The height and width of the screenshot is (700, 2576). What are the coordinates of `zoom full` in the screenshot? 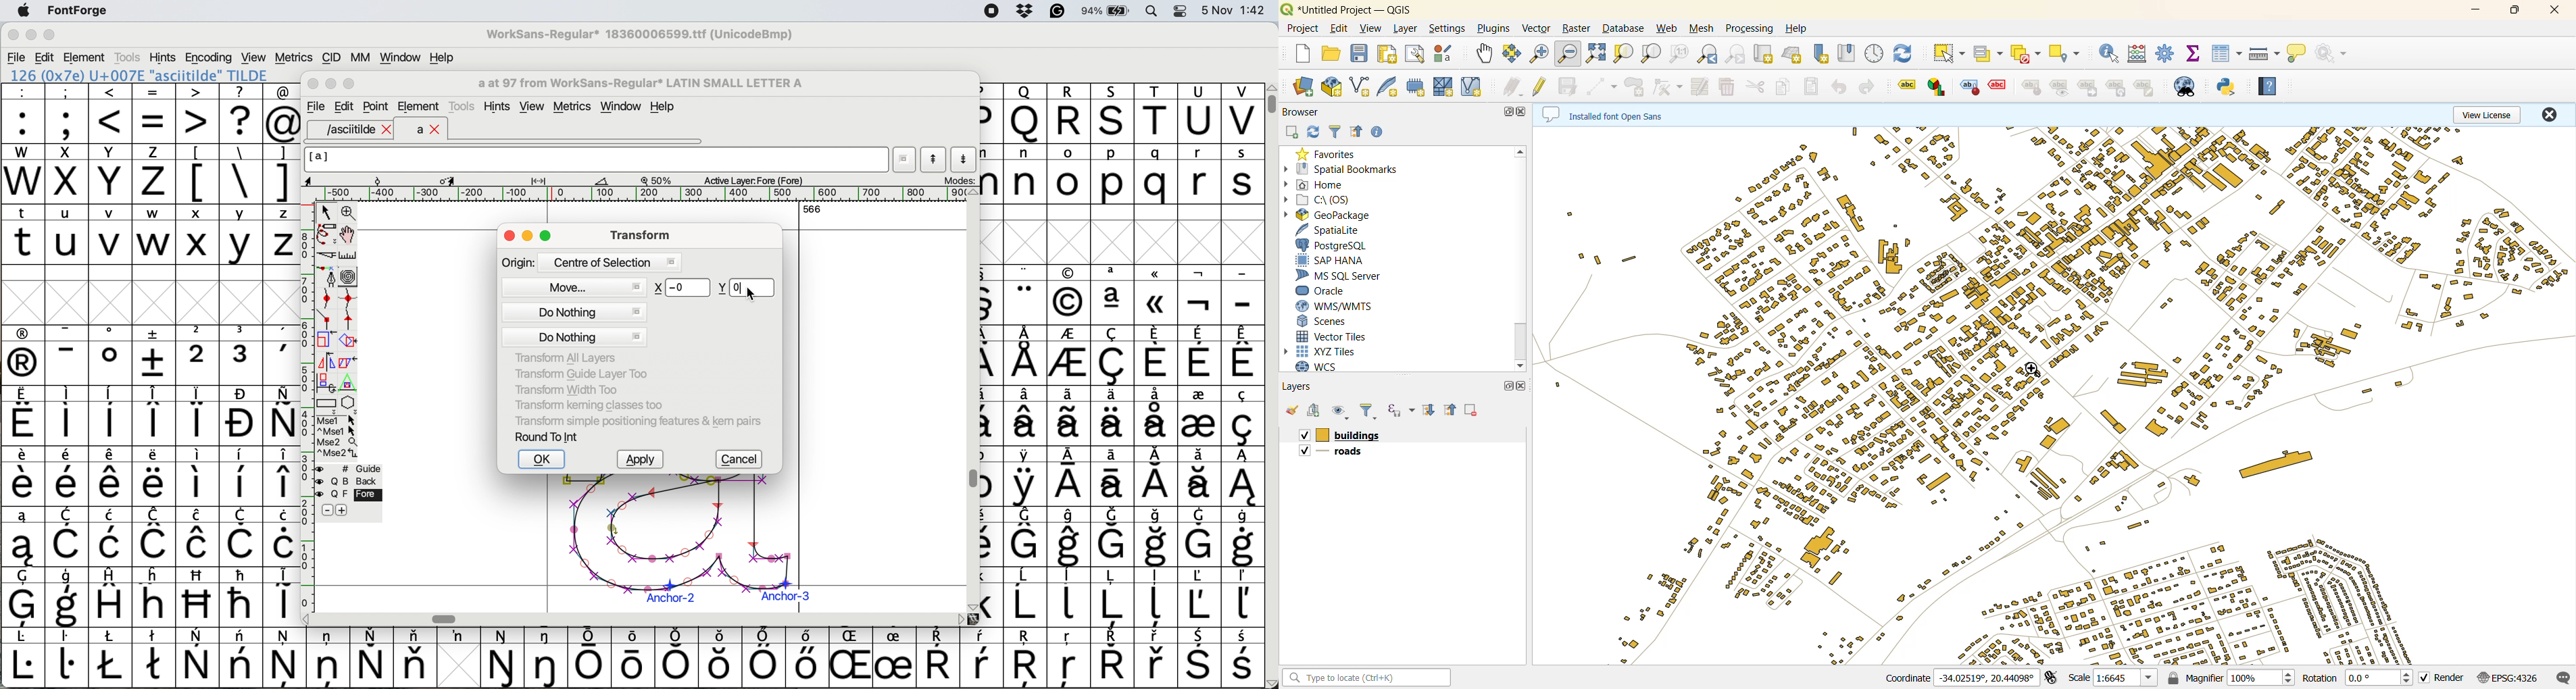 It's located at (1597, 54).